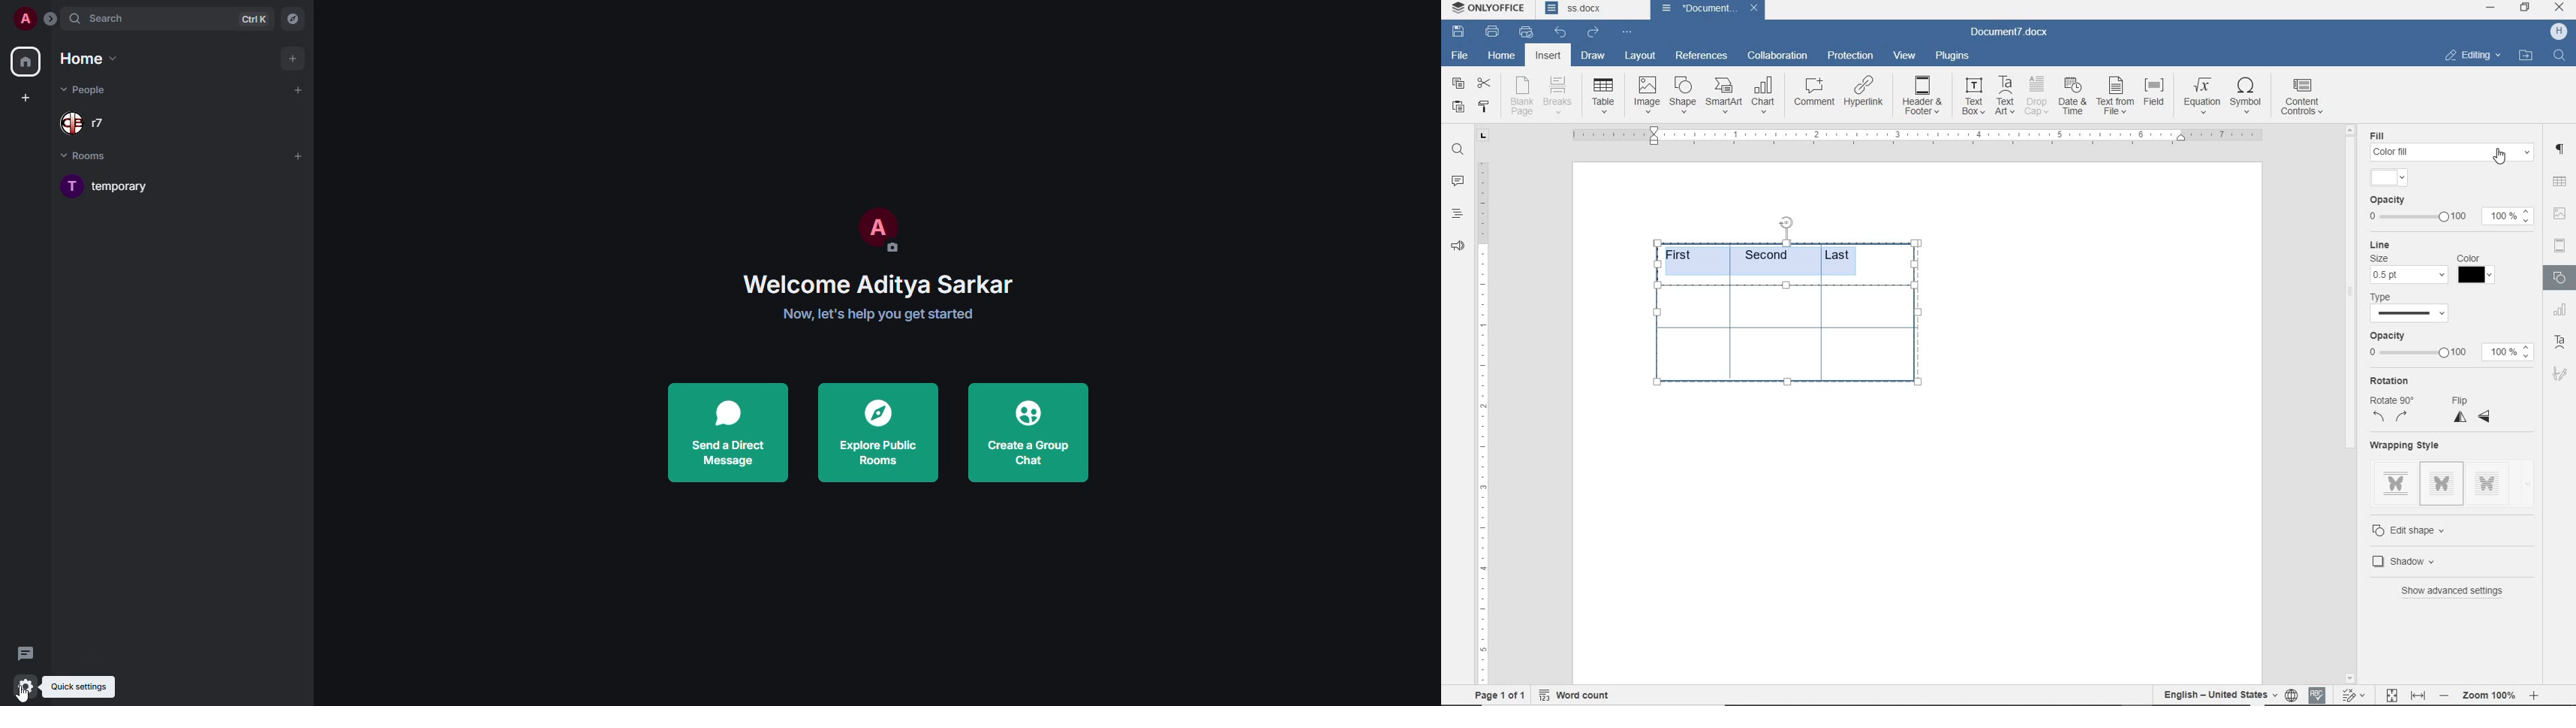  Describe the element at coordinates (104, 17) in the screenshot. I see `search` at that location.